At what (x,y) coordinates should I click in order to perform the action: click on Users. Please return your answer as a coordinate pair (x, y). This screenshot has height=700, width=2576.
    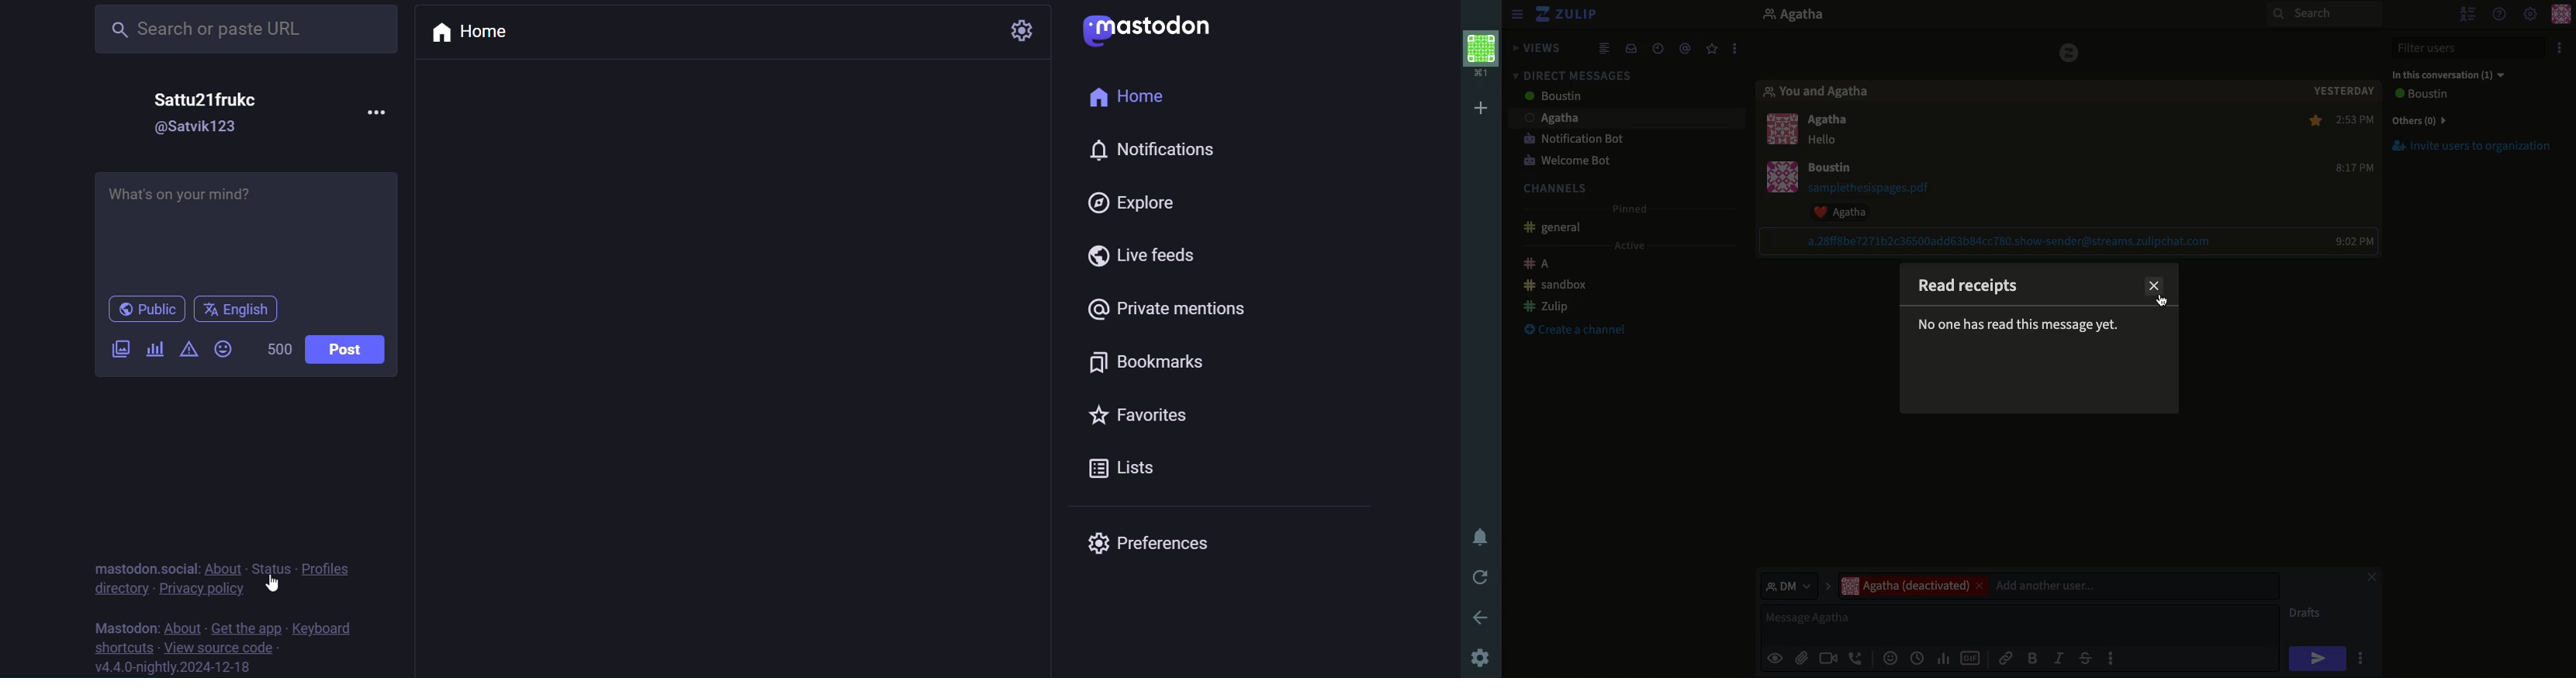
    Looking at the image, I should click on (1603, 98).